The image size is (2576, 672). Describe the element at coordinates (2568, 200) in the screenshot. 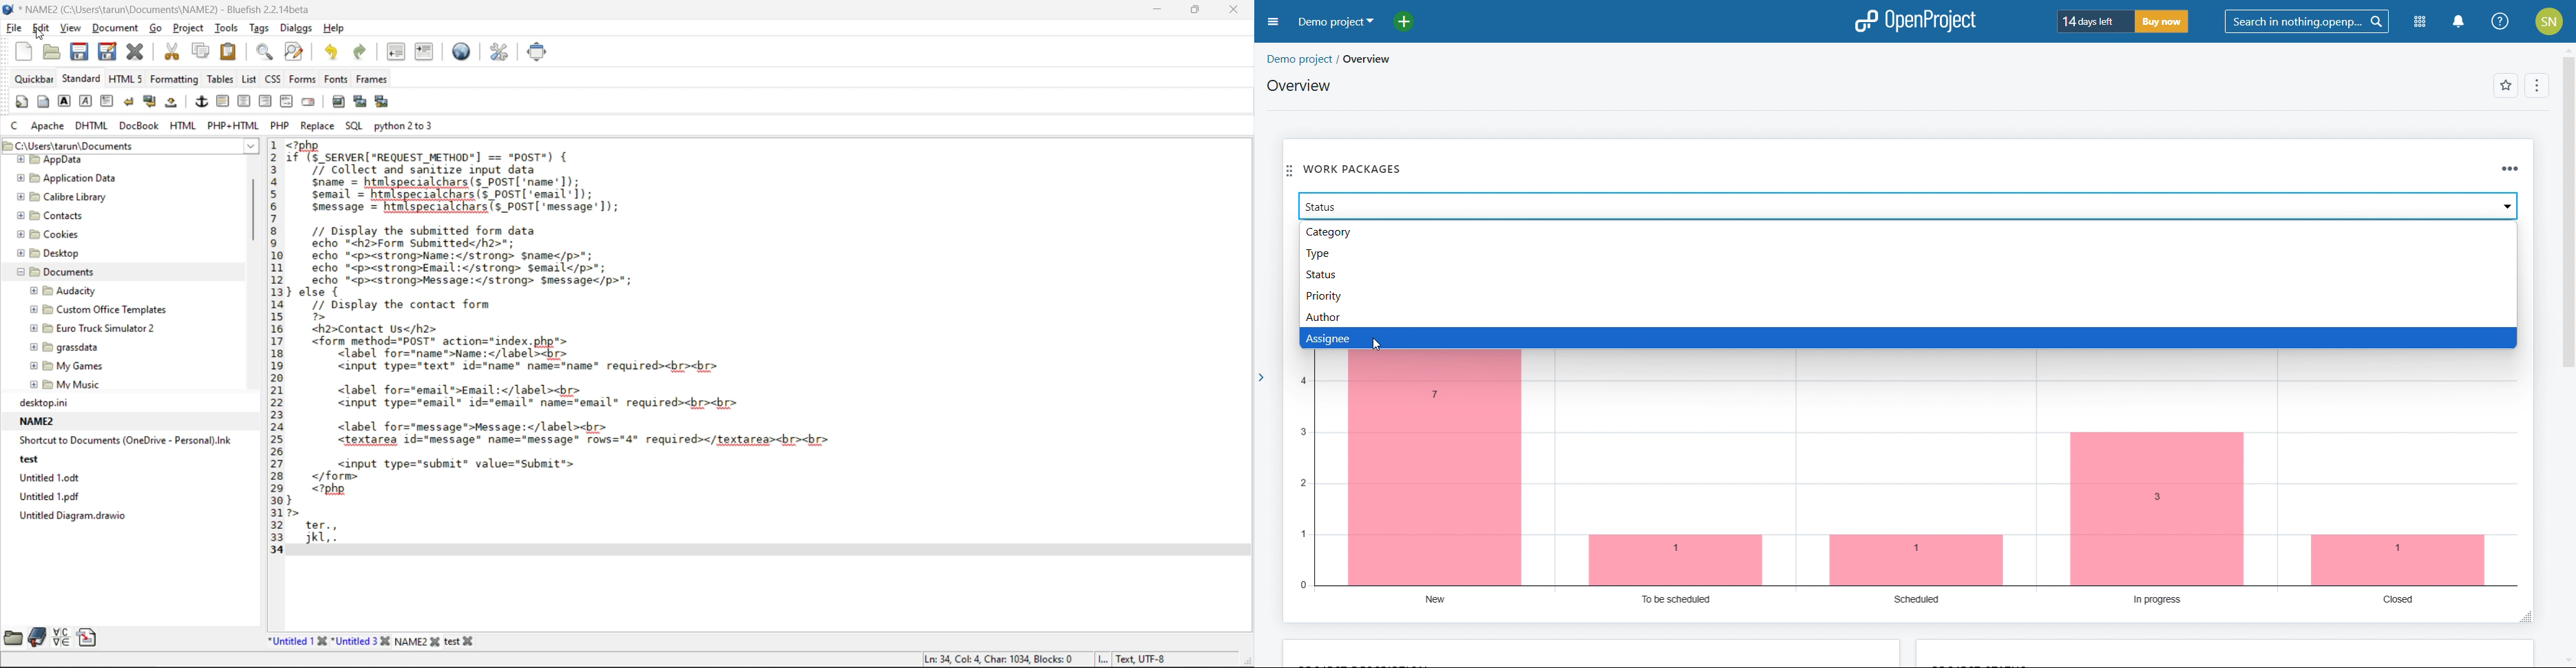

I see `scroll bar` at that location.